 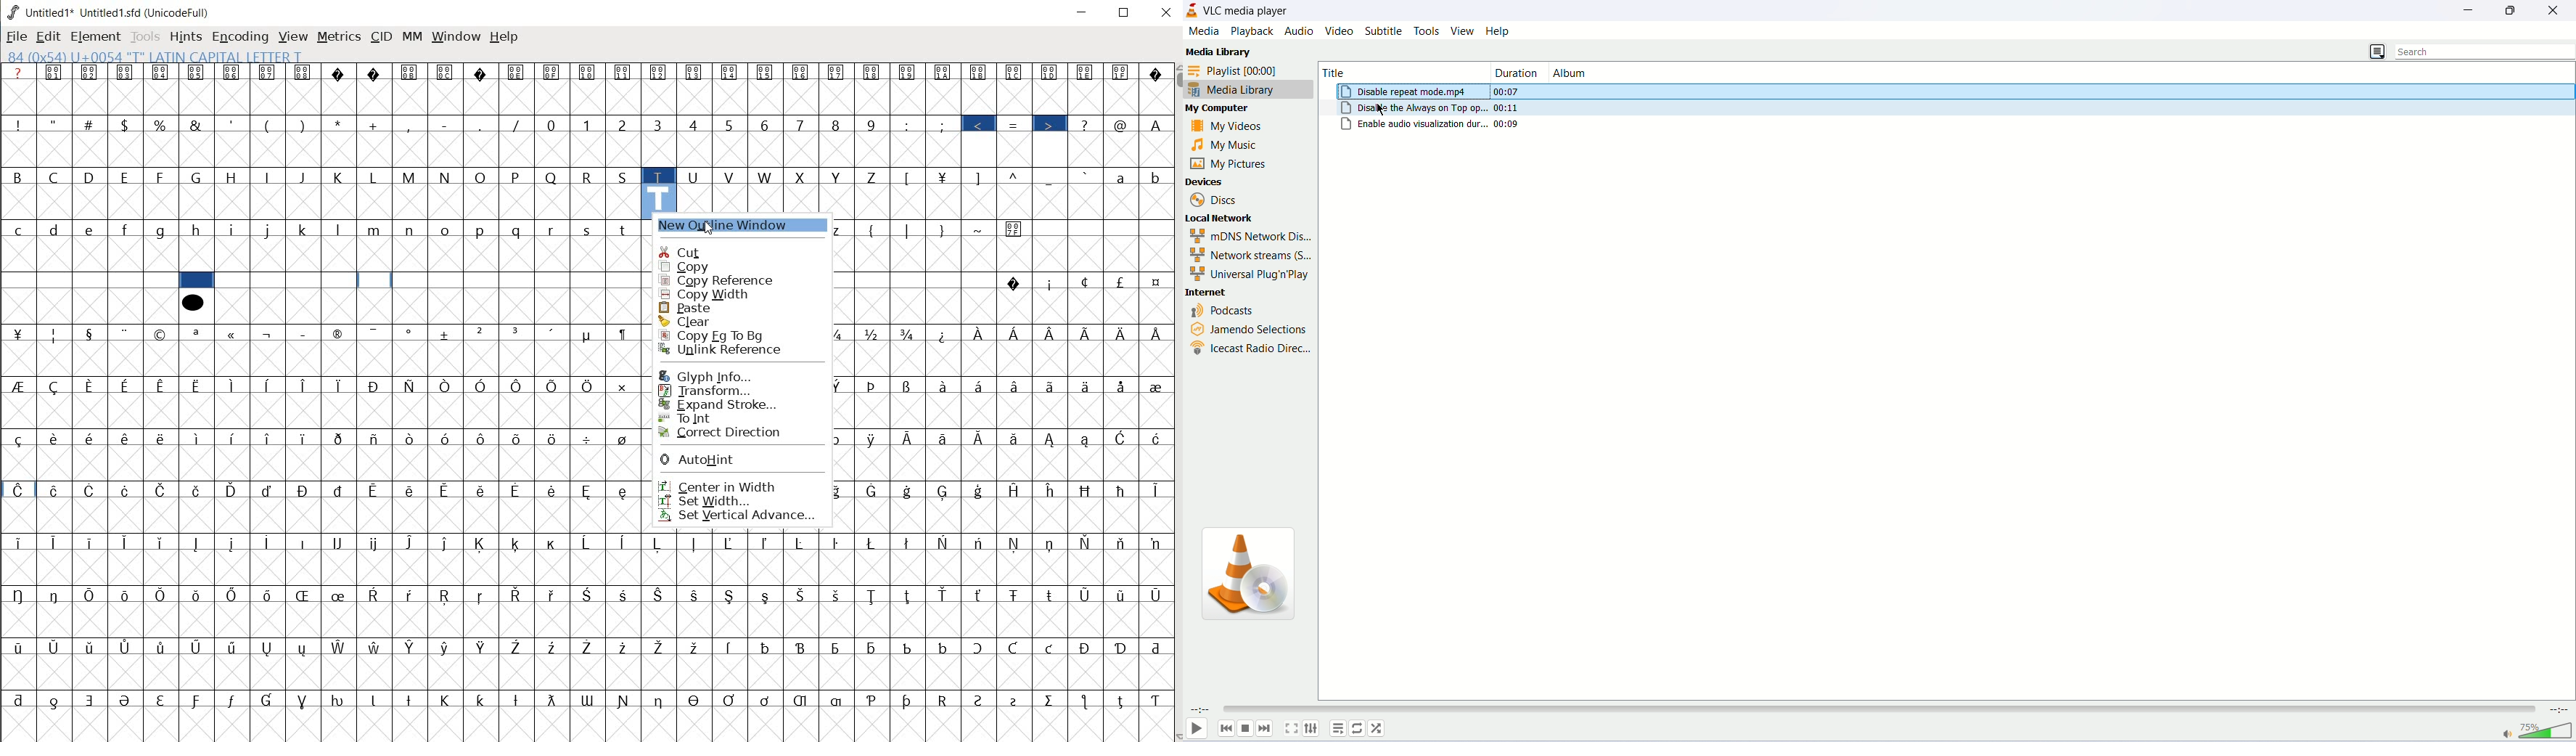 What do you see at coordinates (48, 36) in the screenshot?
I see `edit` at bounding box center [48, 36].